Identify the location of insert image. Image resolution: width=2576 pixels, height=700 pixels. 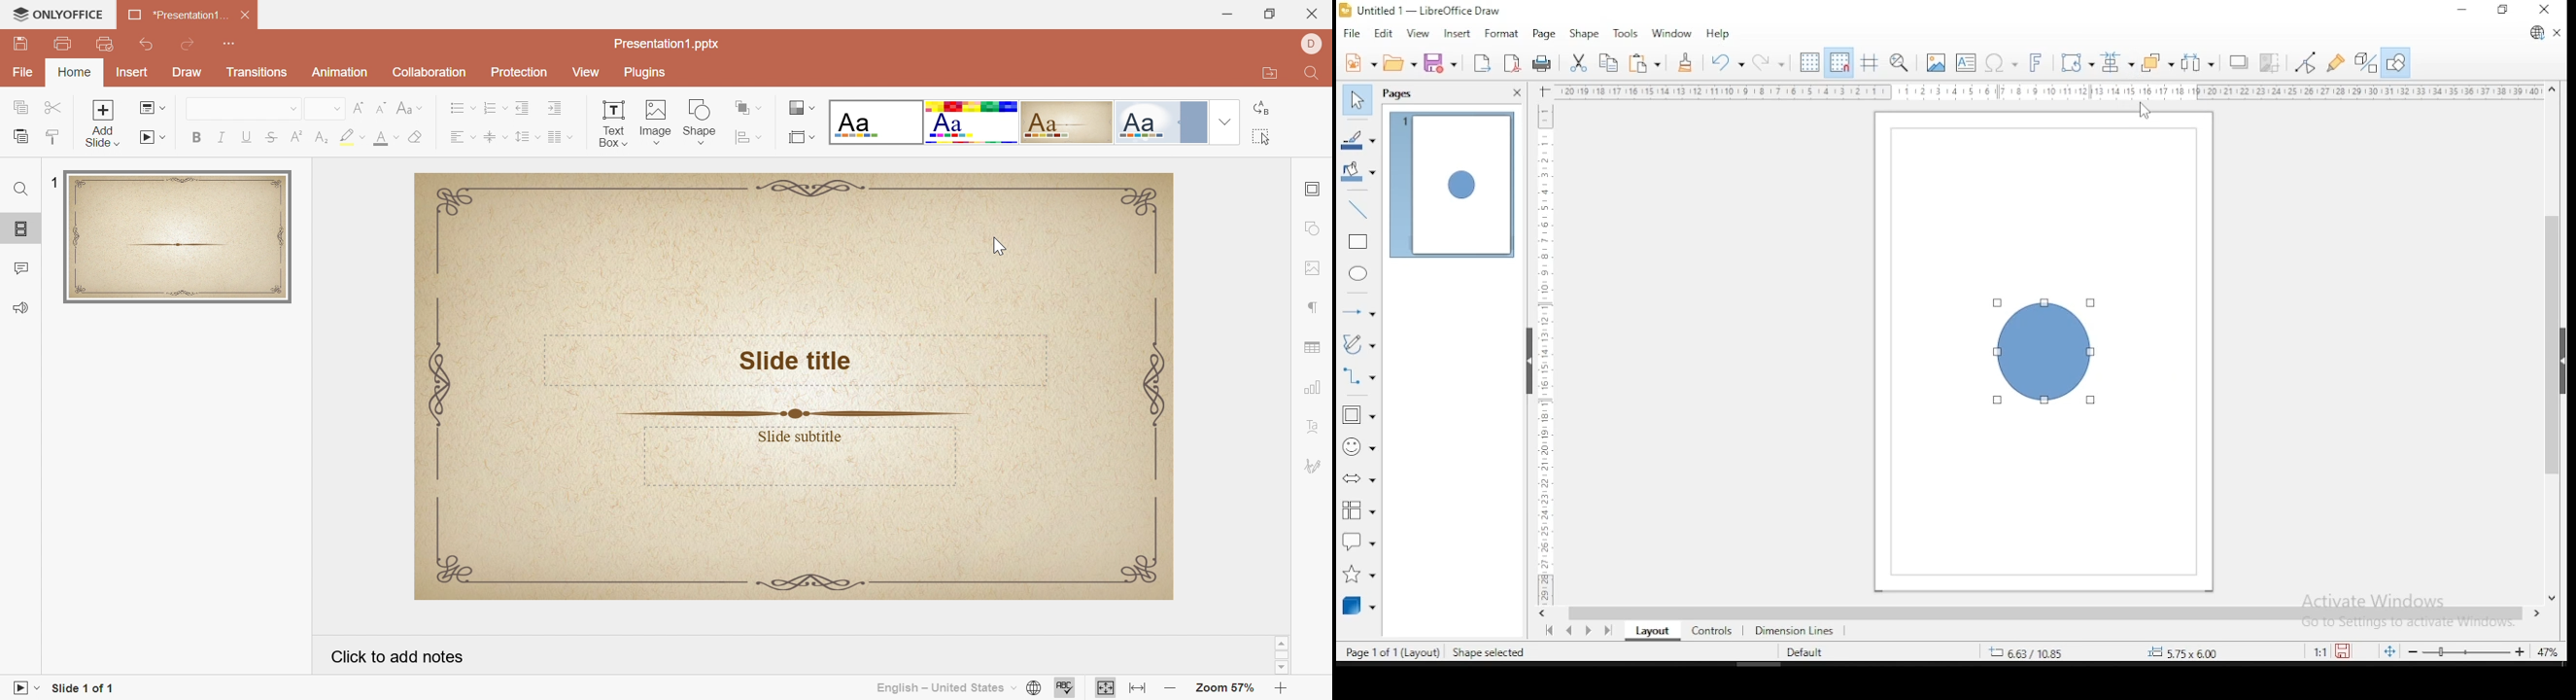
(1935, 63).